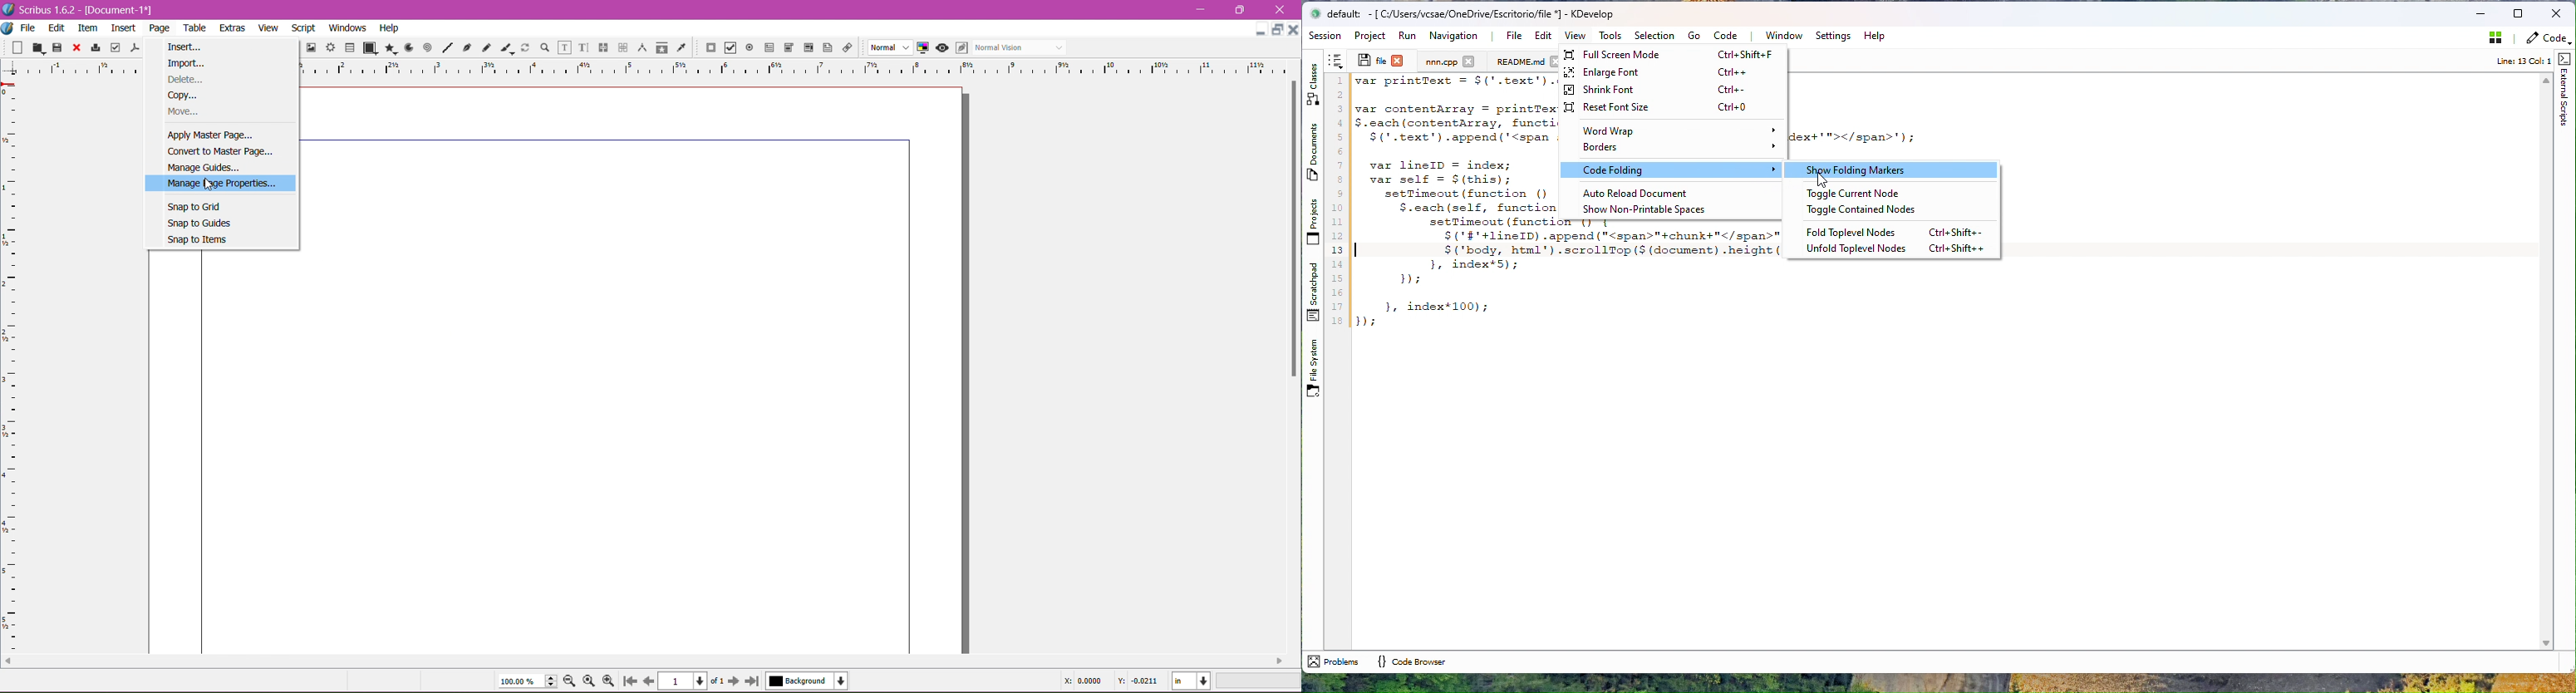 The width and height of the screenshot is (2576, 700). I want to click on Cursor Coordinate -Y , so click(1137, 682).